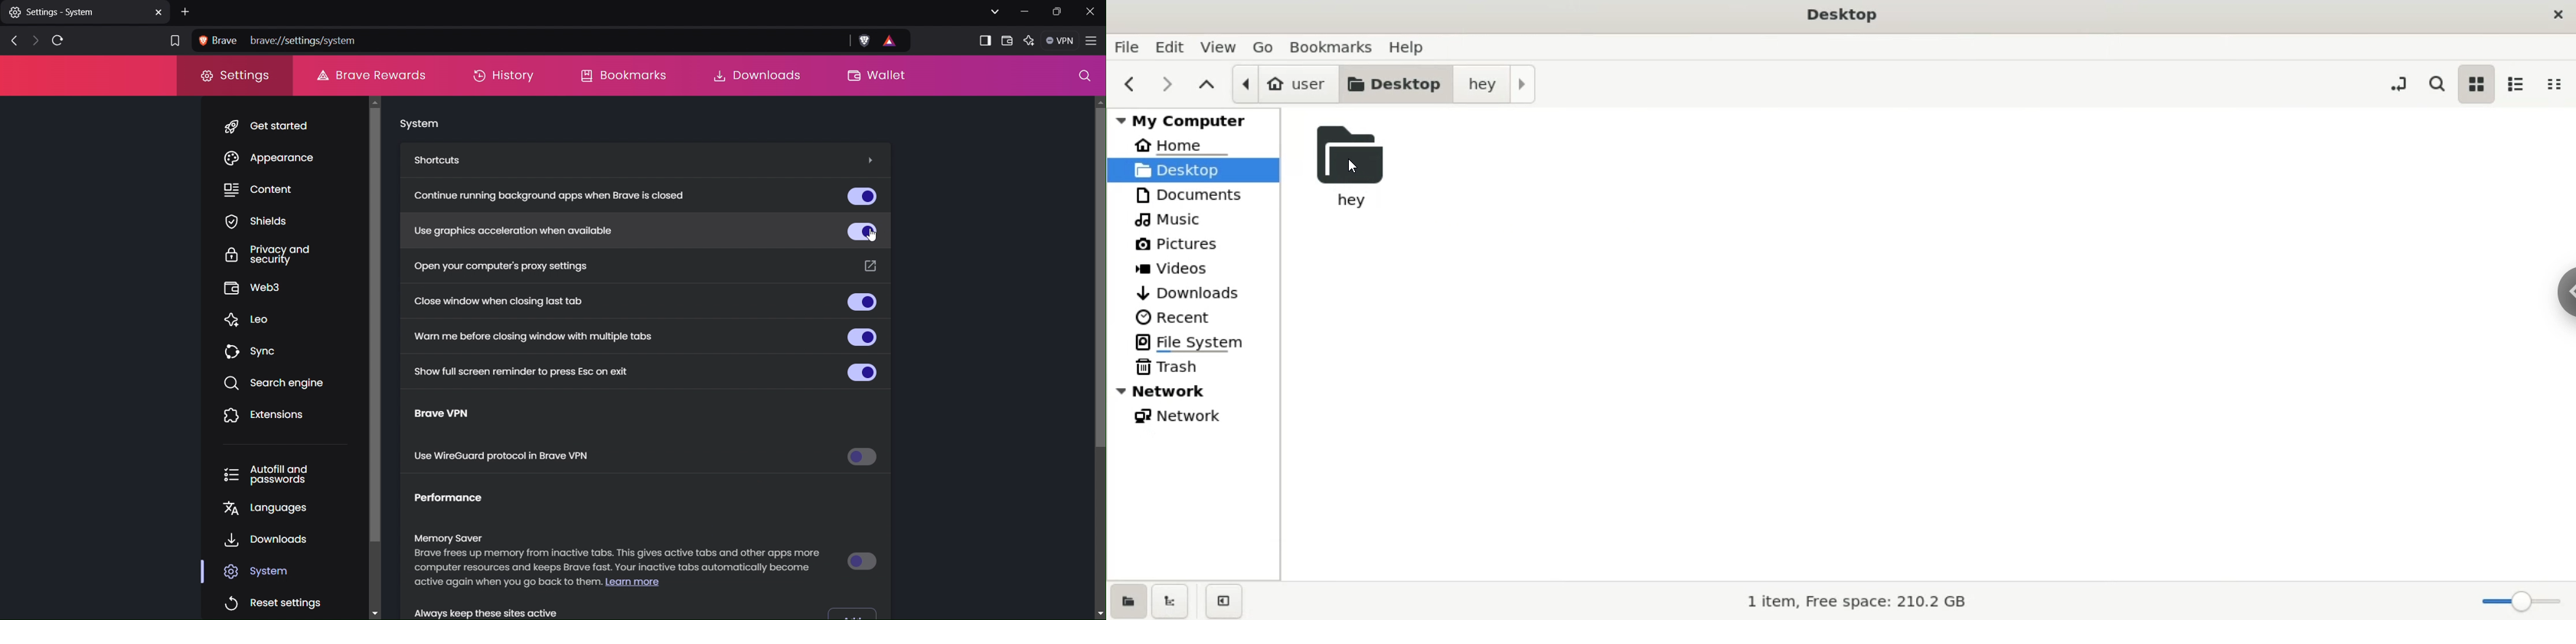  What do you see at coordinates (755, 75) in the screenshot?
I see `Downloads` at bounding box center [755, 75].